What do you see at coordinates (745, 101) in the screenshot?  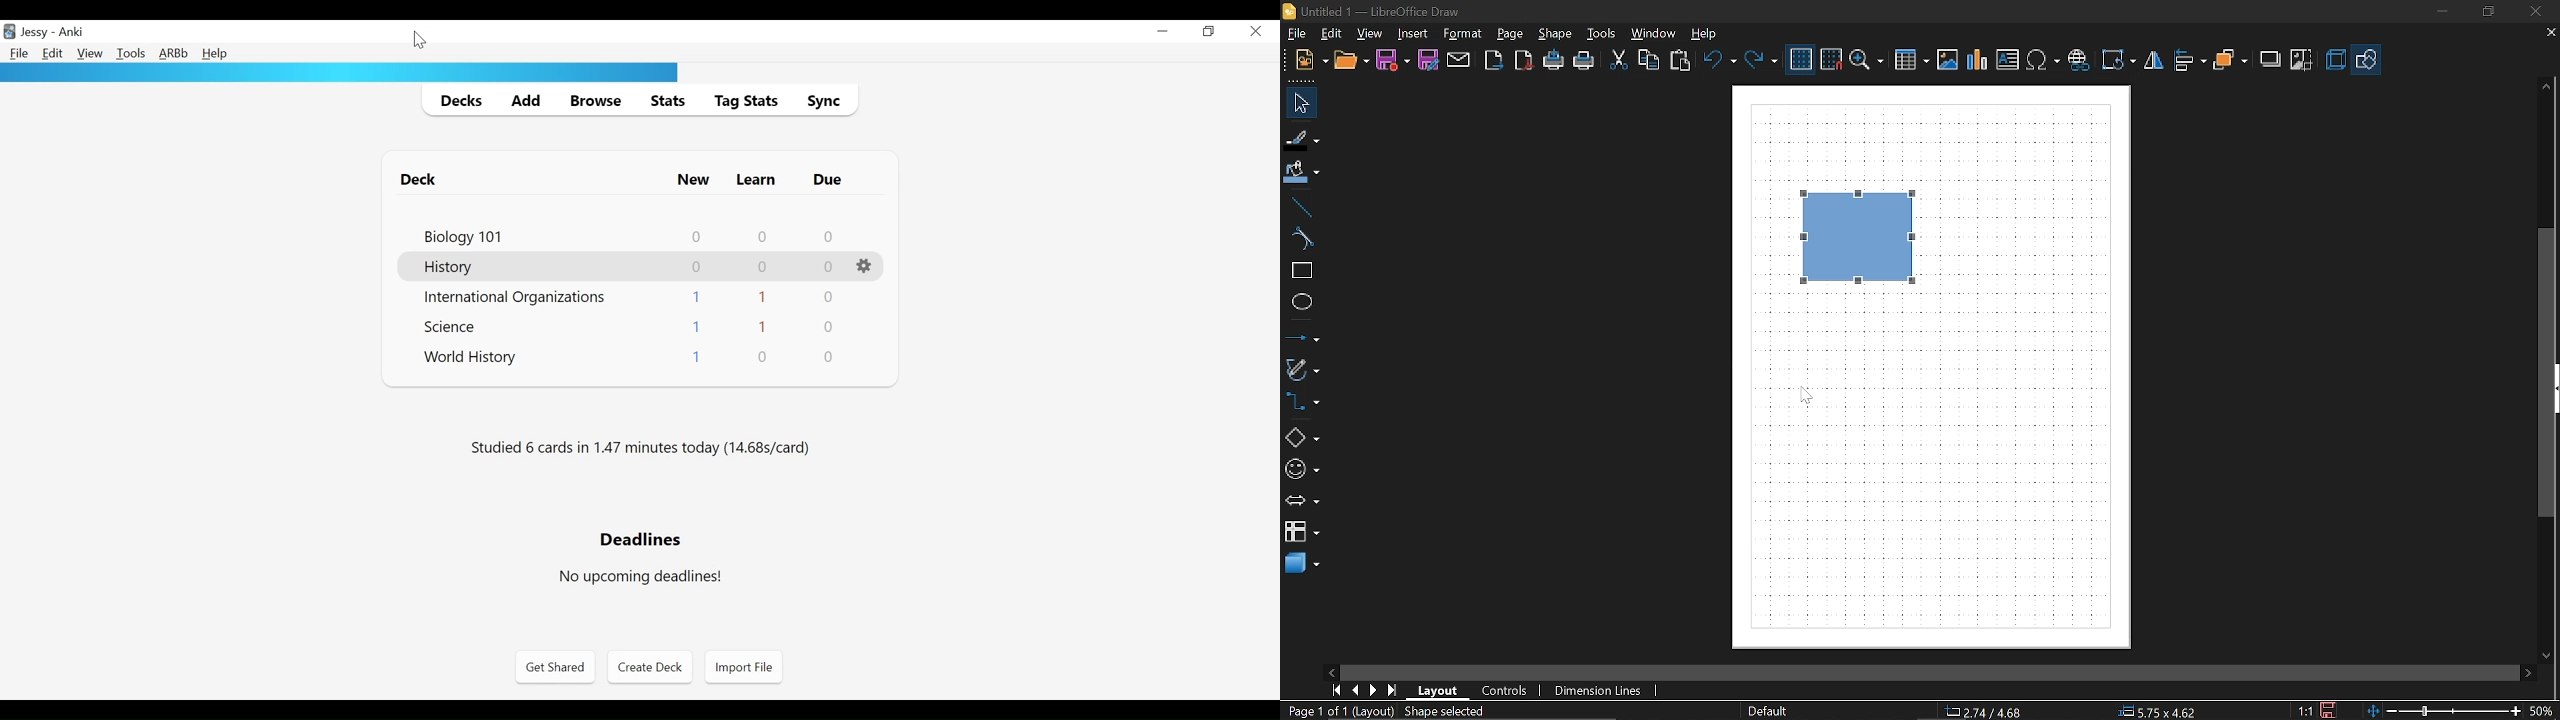 I see `Tag Stats` at bounding box center [745, 101].